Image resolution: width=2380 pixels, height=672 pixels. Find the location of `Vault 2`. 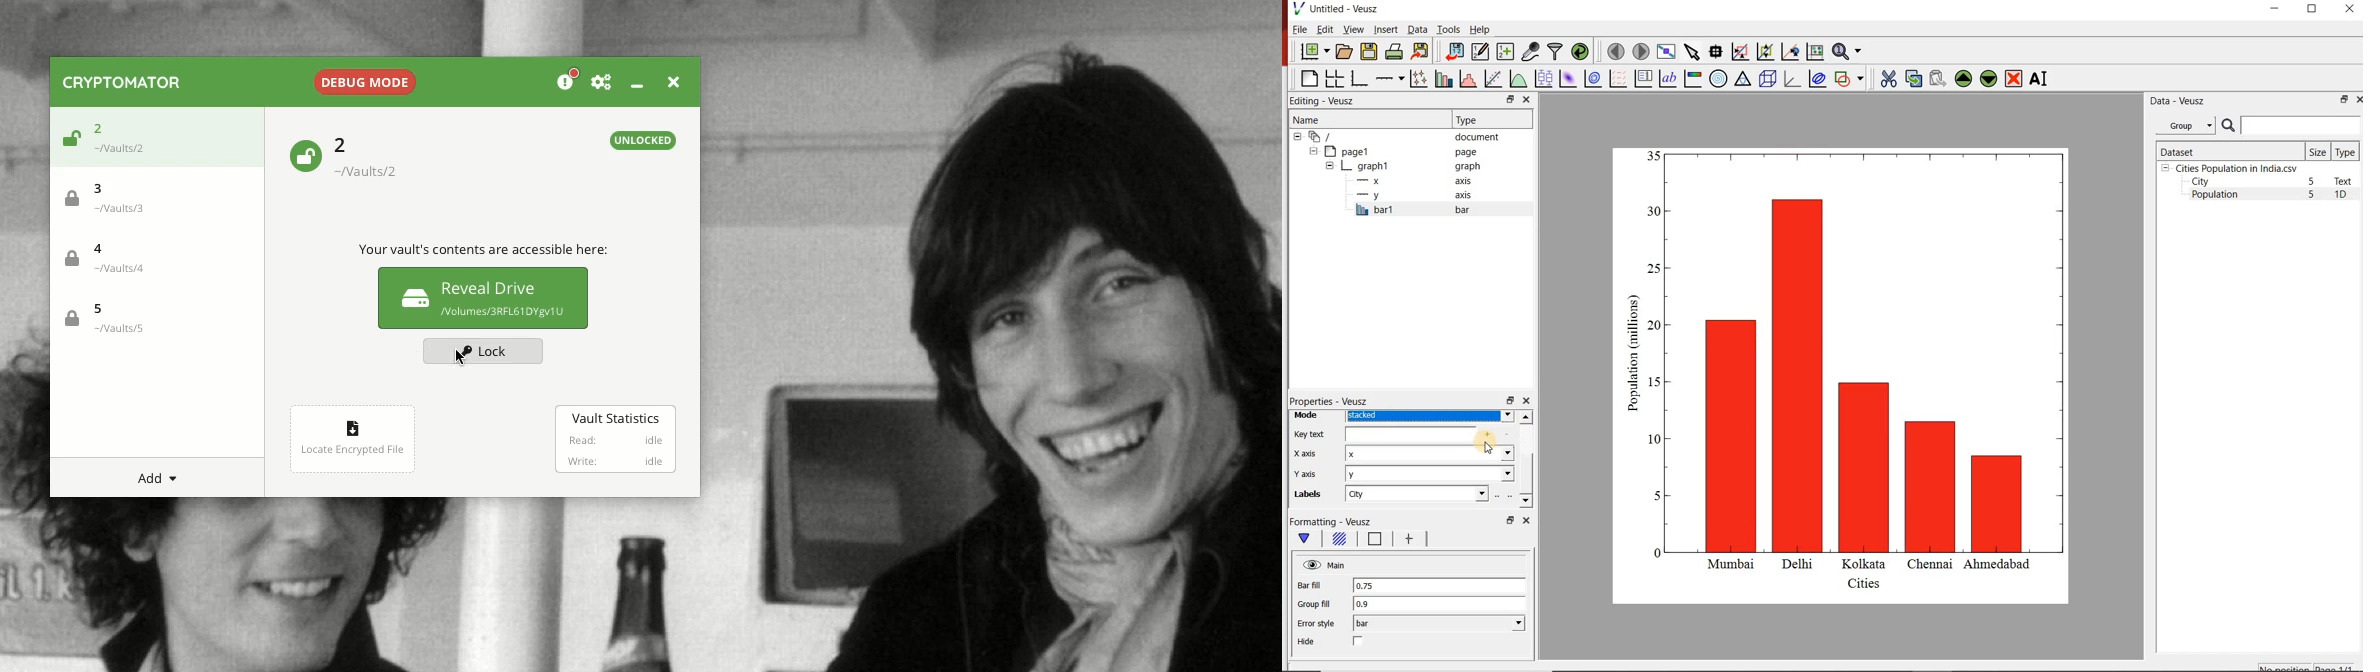

Vault 2 is located at coordinates (377, 157).